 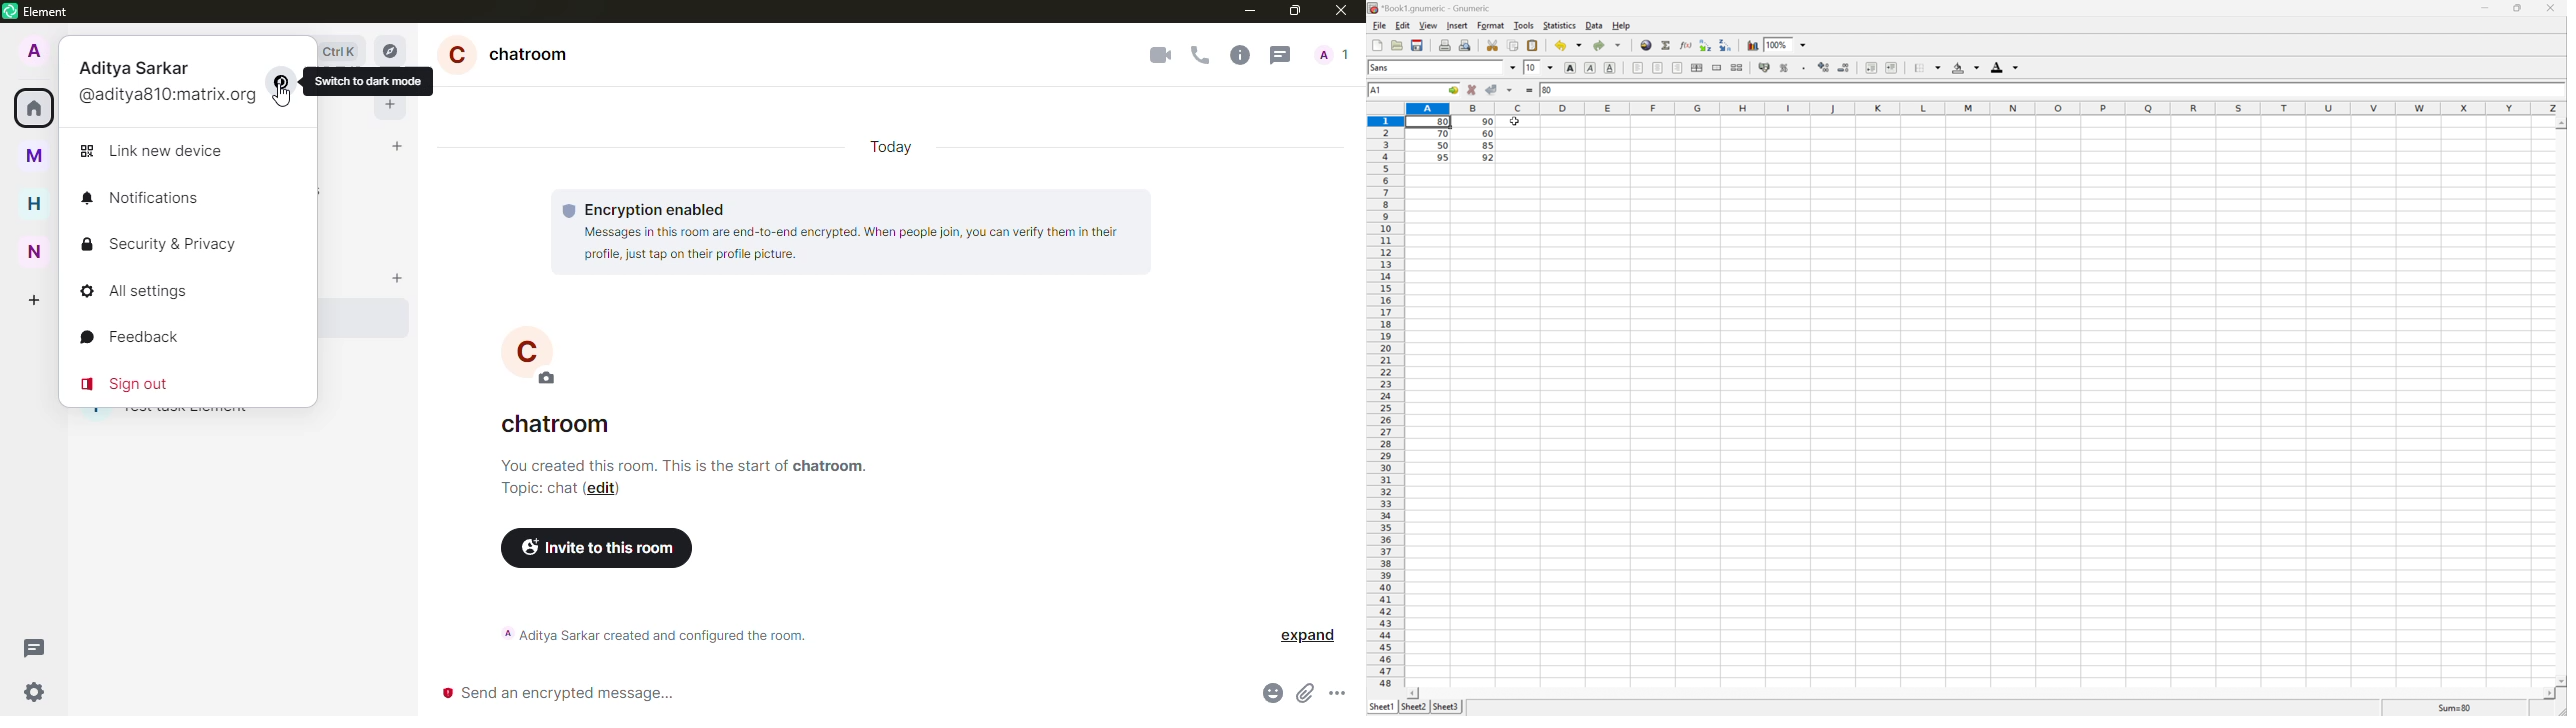 What do you see at coordinates (540, 356) in the screenshot?
I see `C` at bounding box center [540, 356].